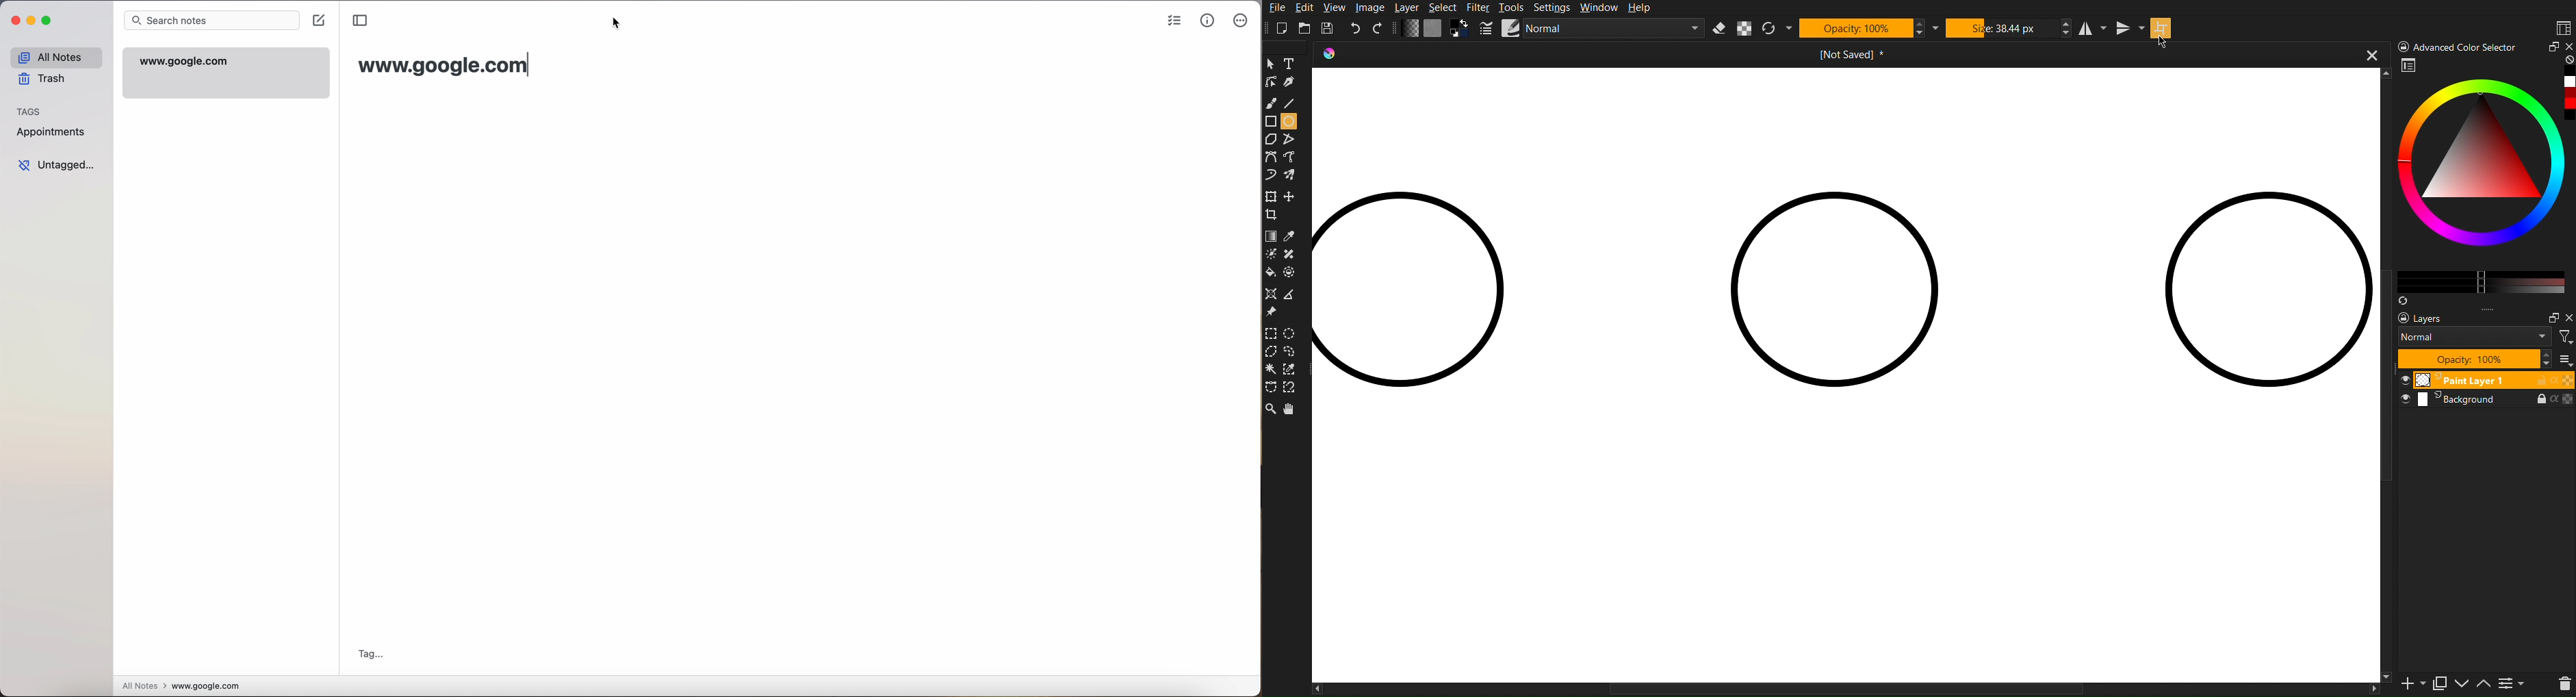  I want to click on close app, so click(14, 21).